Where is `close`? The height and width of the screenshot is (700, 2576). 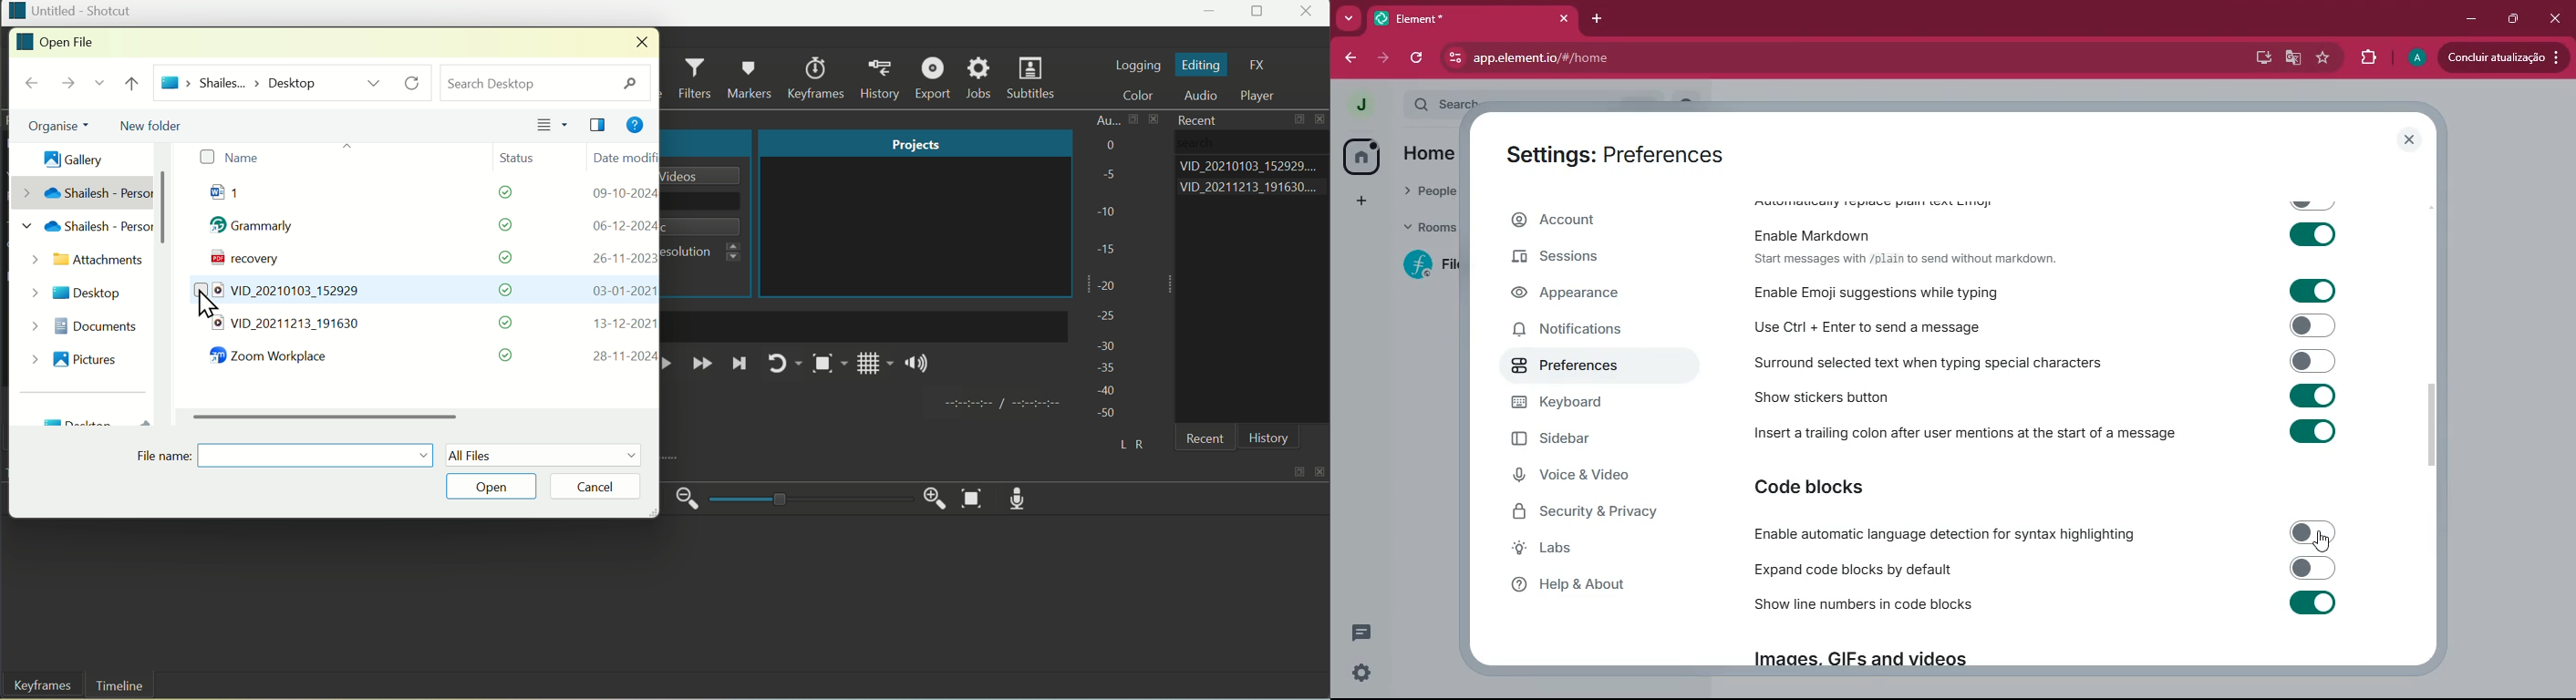
close is located at coordinates (1323, 120).